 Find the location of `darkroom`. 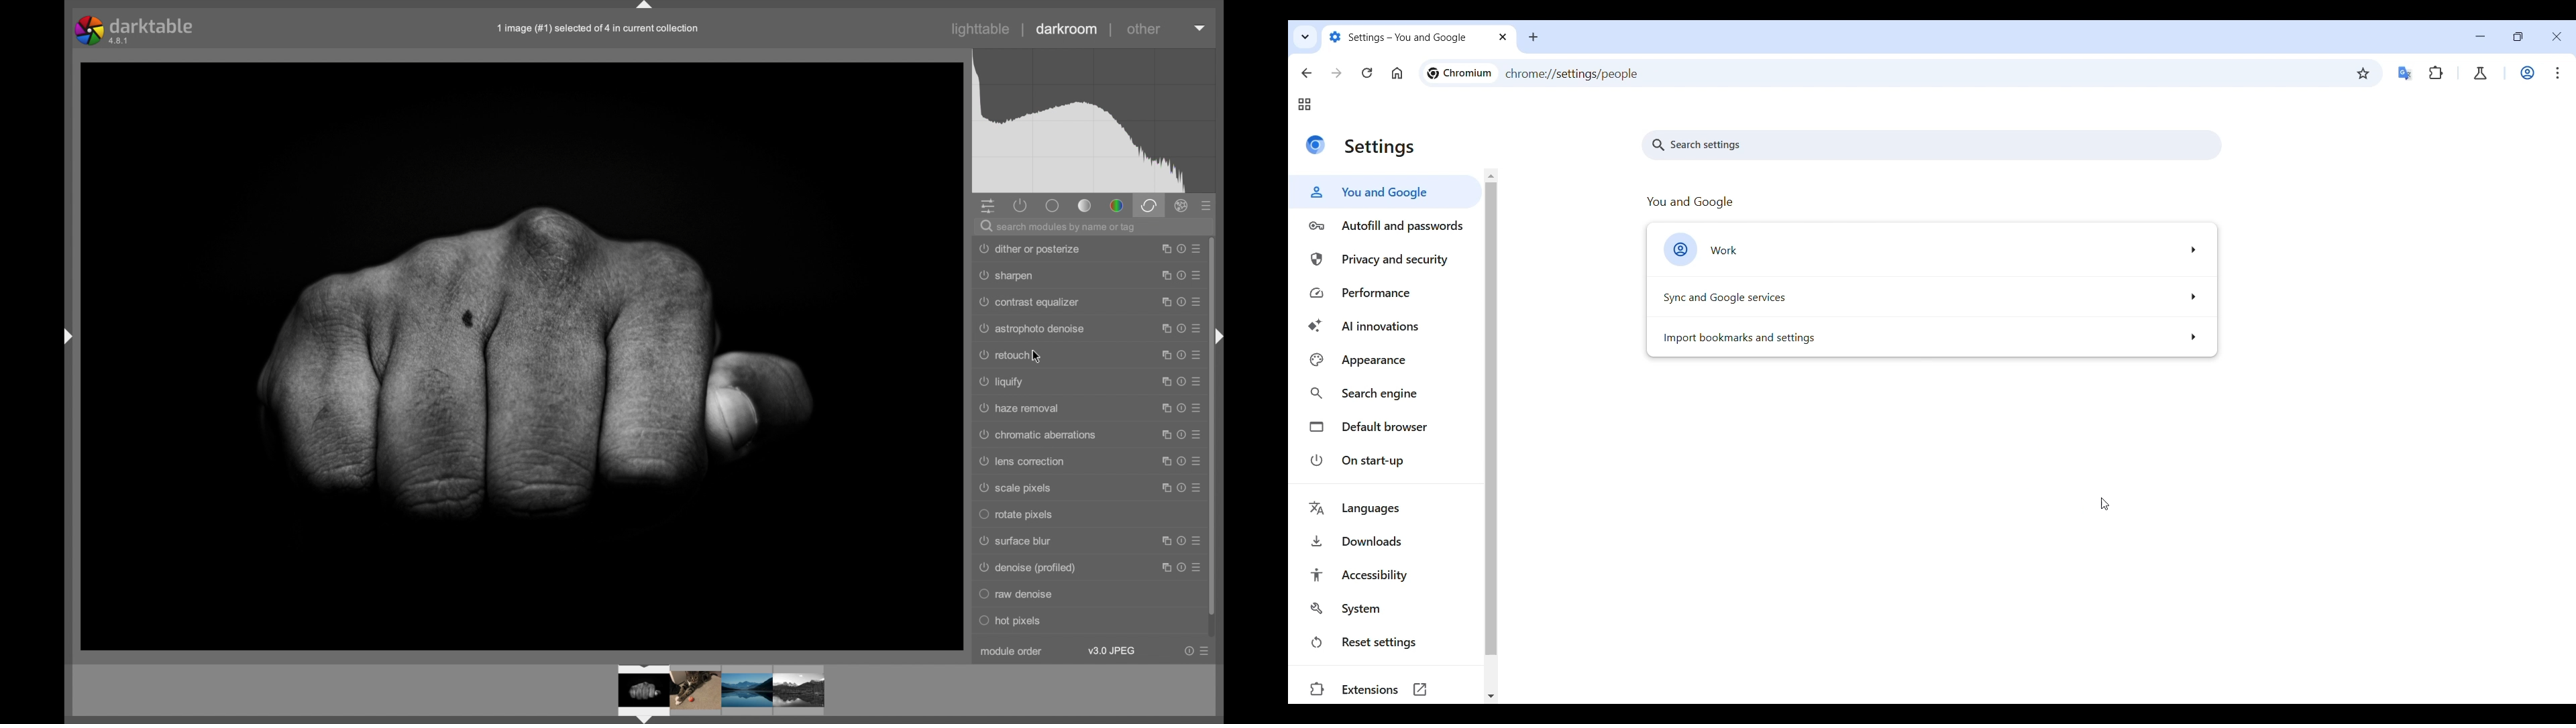

darkroom is located at coordinates (1067, 29).